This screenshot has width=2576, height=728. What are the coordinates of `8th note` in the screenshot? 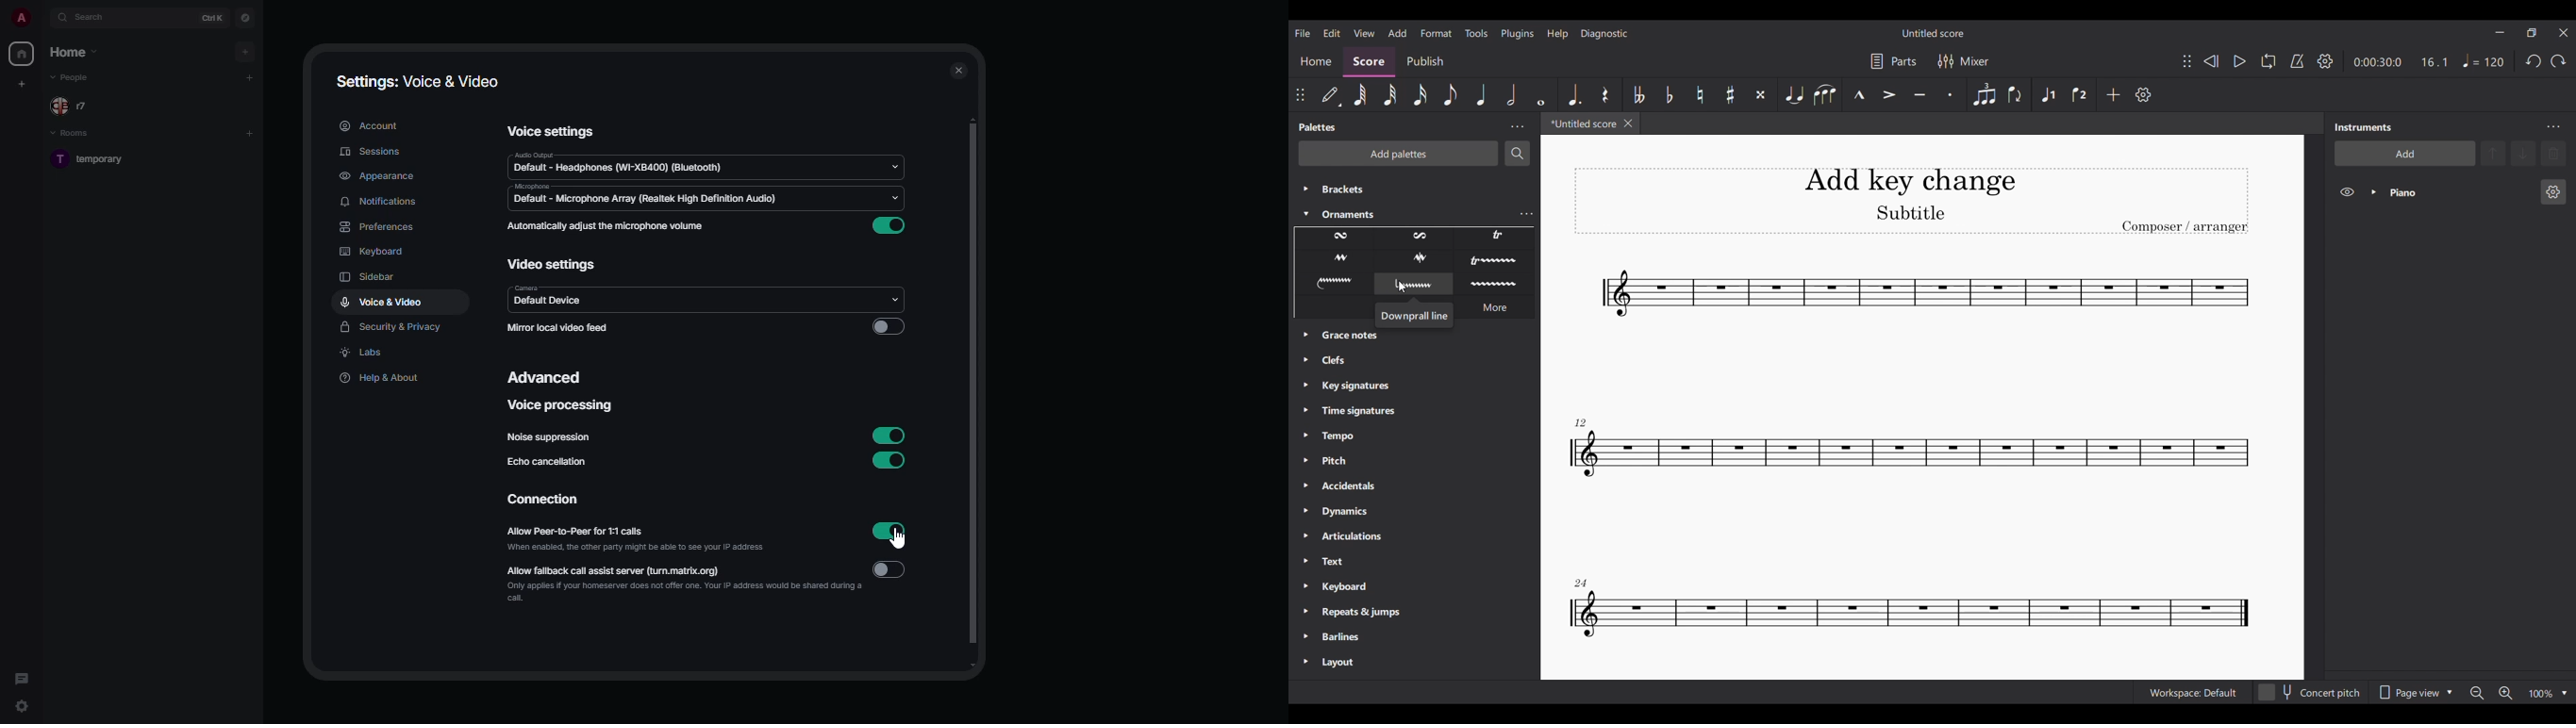 It's located at (1450, 95).